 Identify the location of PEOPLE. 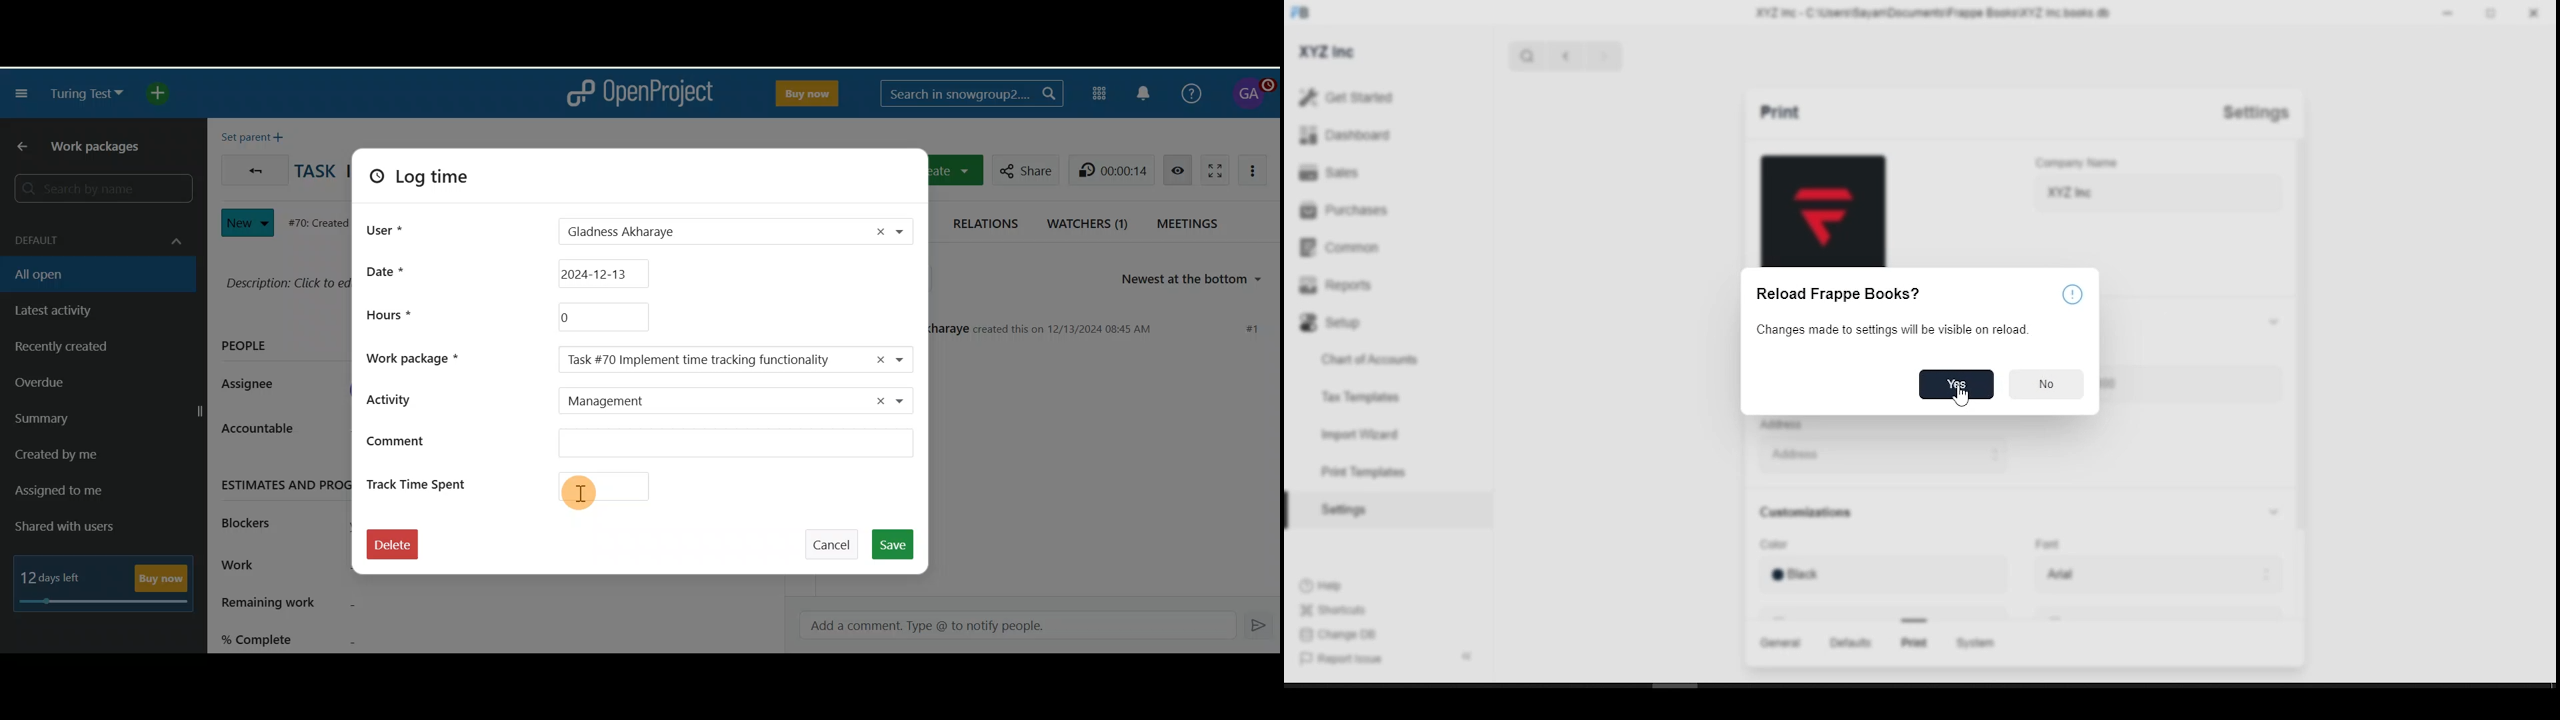
(245, 348).